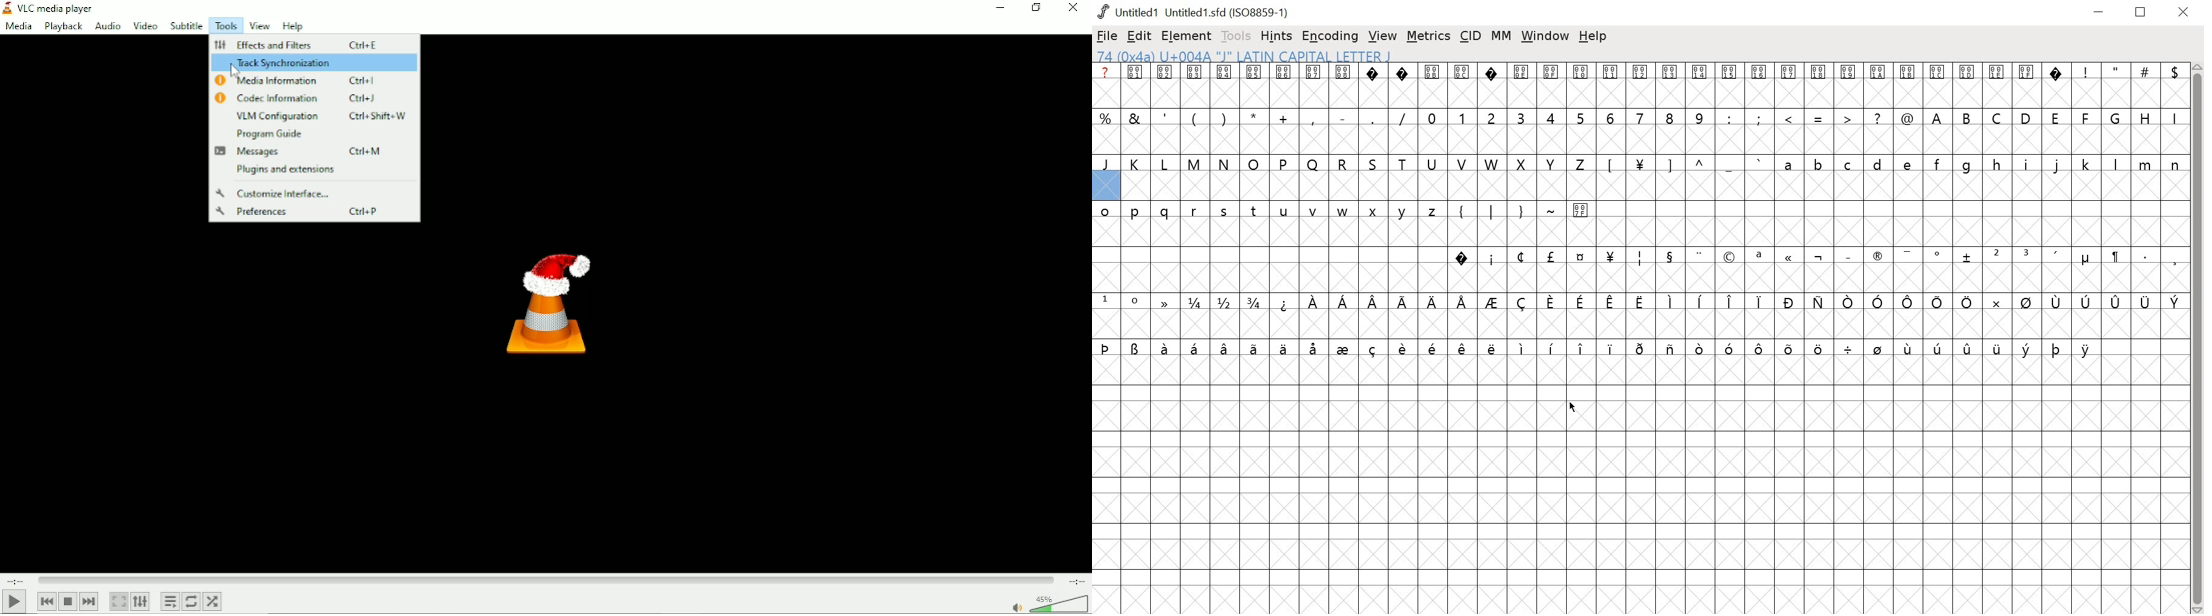  What do you see at coordinates (2186, 13) in the screenshot?
I see `close` at bounding box center [2186, 13].